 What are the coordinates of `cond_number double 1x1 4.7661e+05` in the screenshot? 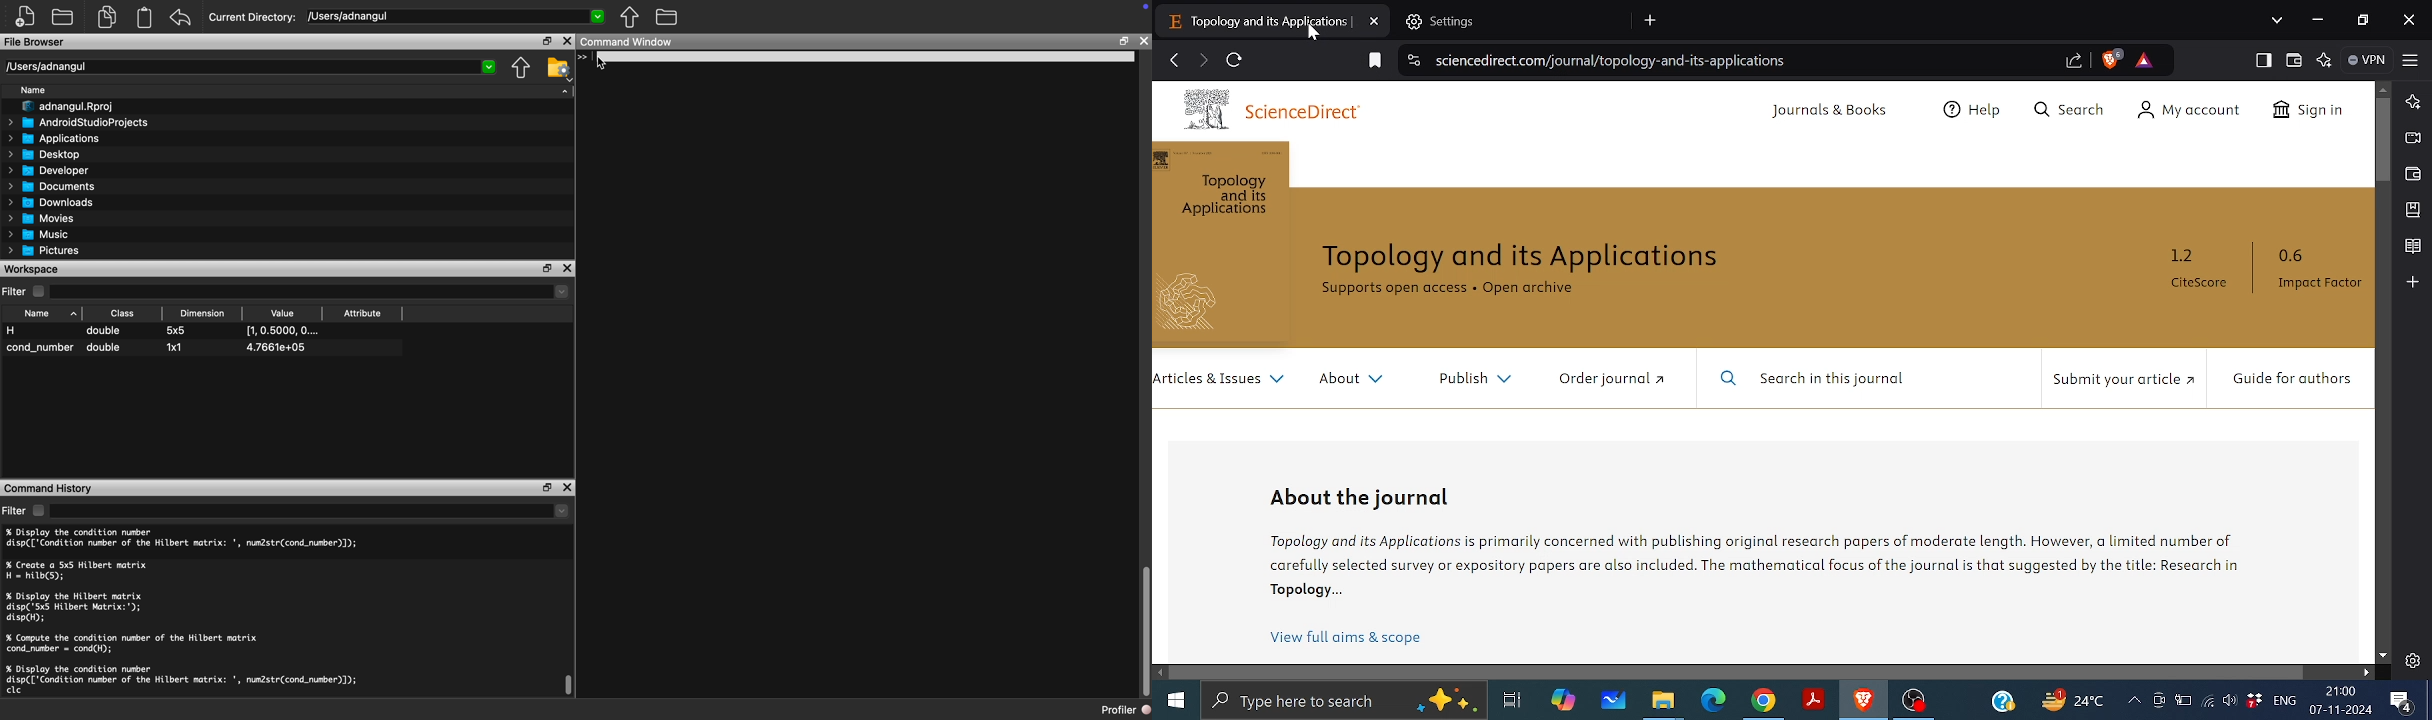 It's located at (160, 348).